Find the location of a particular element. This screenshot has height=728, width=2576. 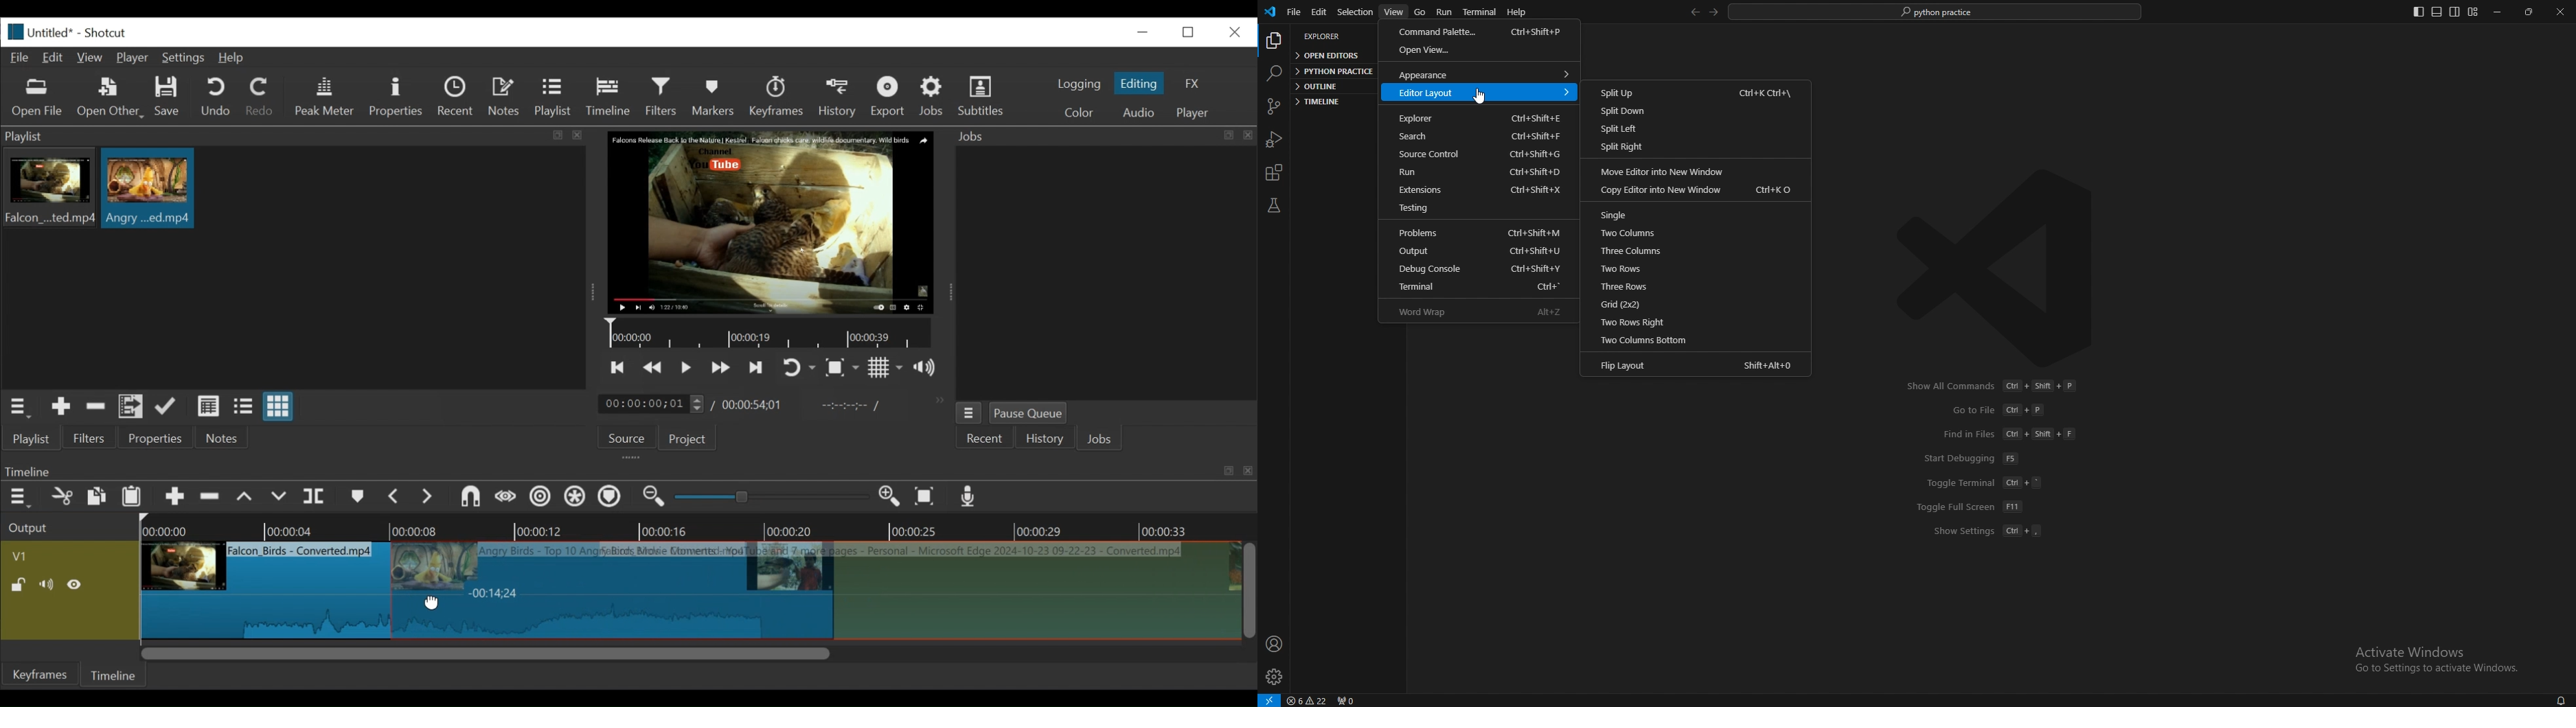

go is located at coordinates (1420, 12).